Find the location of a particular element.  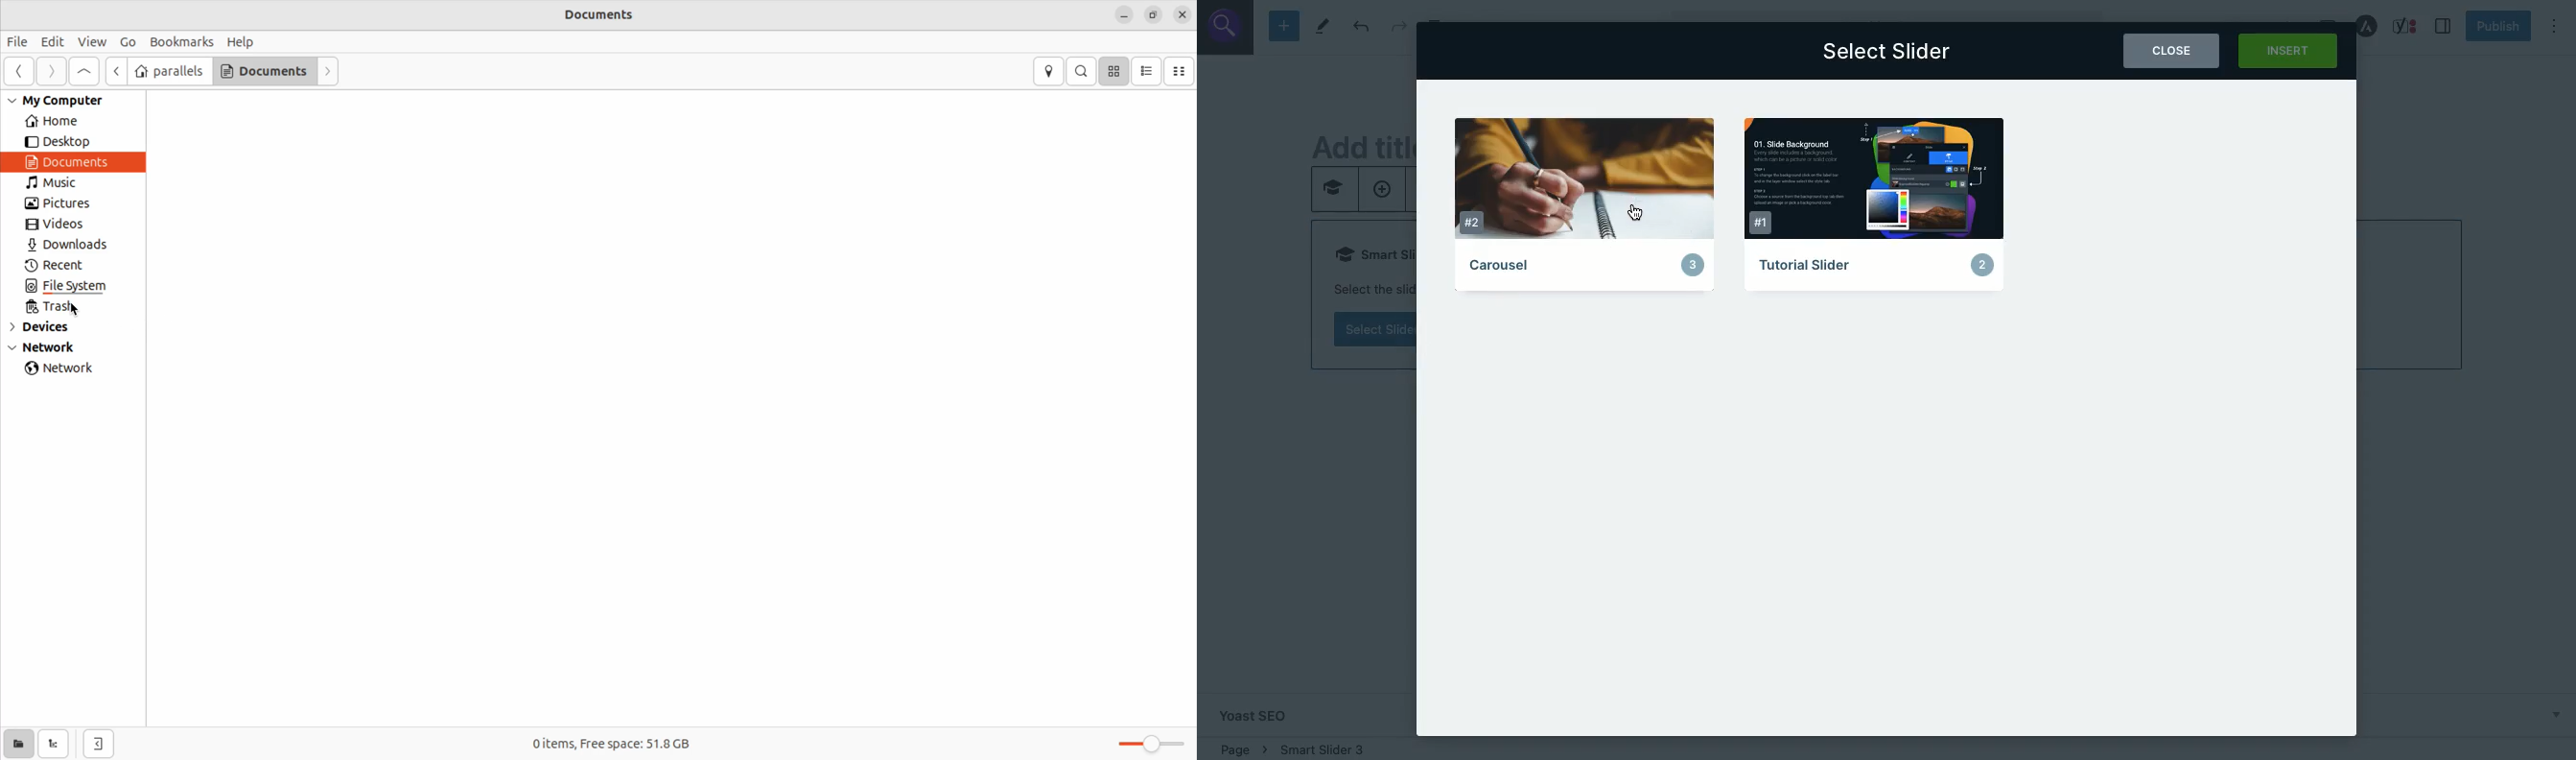

Home is located at coordinates (63, 122).